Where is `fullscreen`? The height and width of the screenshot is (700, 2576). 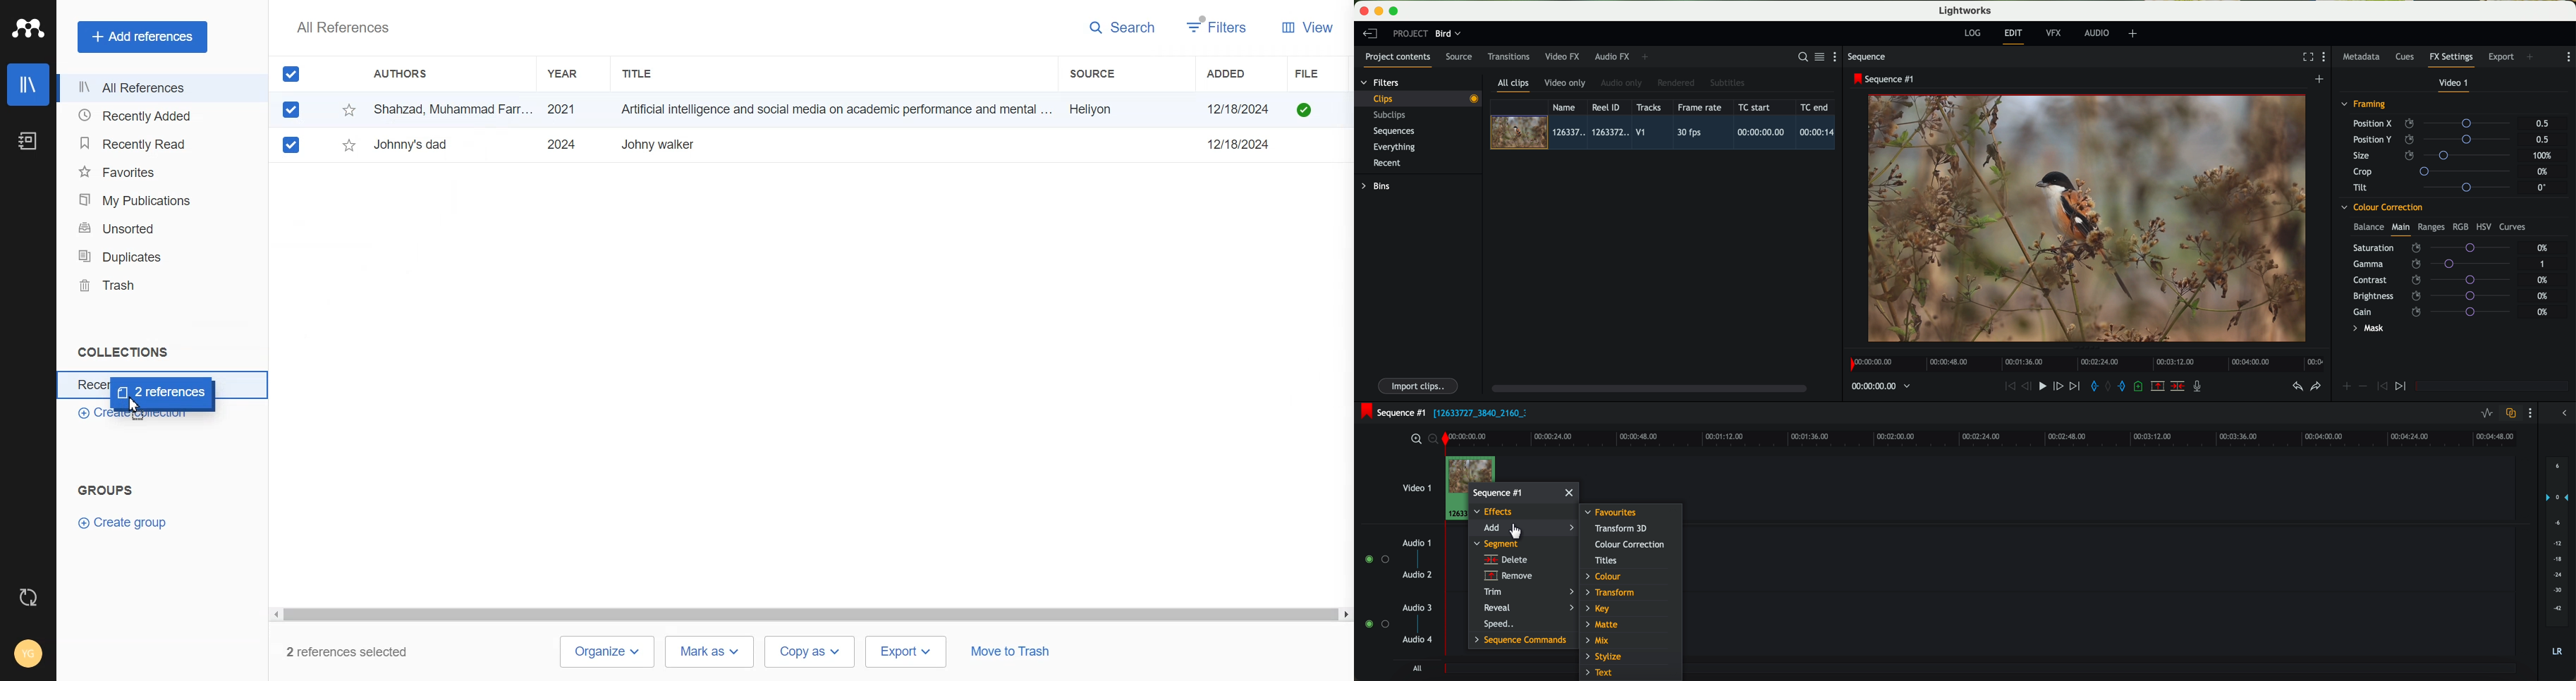 fullscreen is located at coordinates (2306, 56).